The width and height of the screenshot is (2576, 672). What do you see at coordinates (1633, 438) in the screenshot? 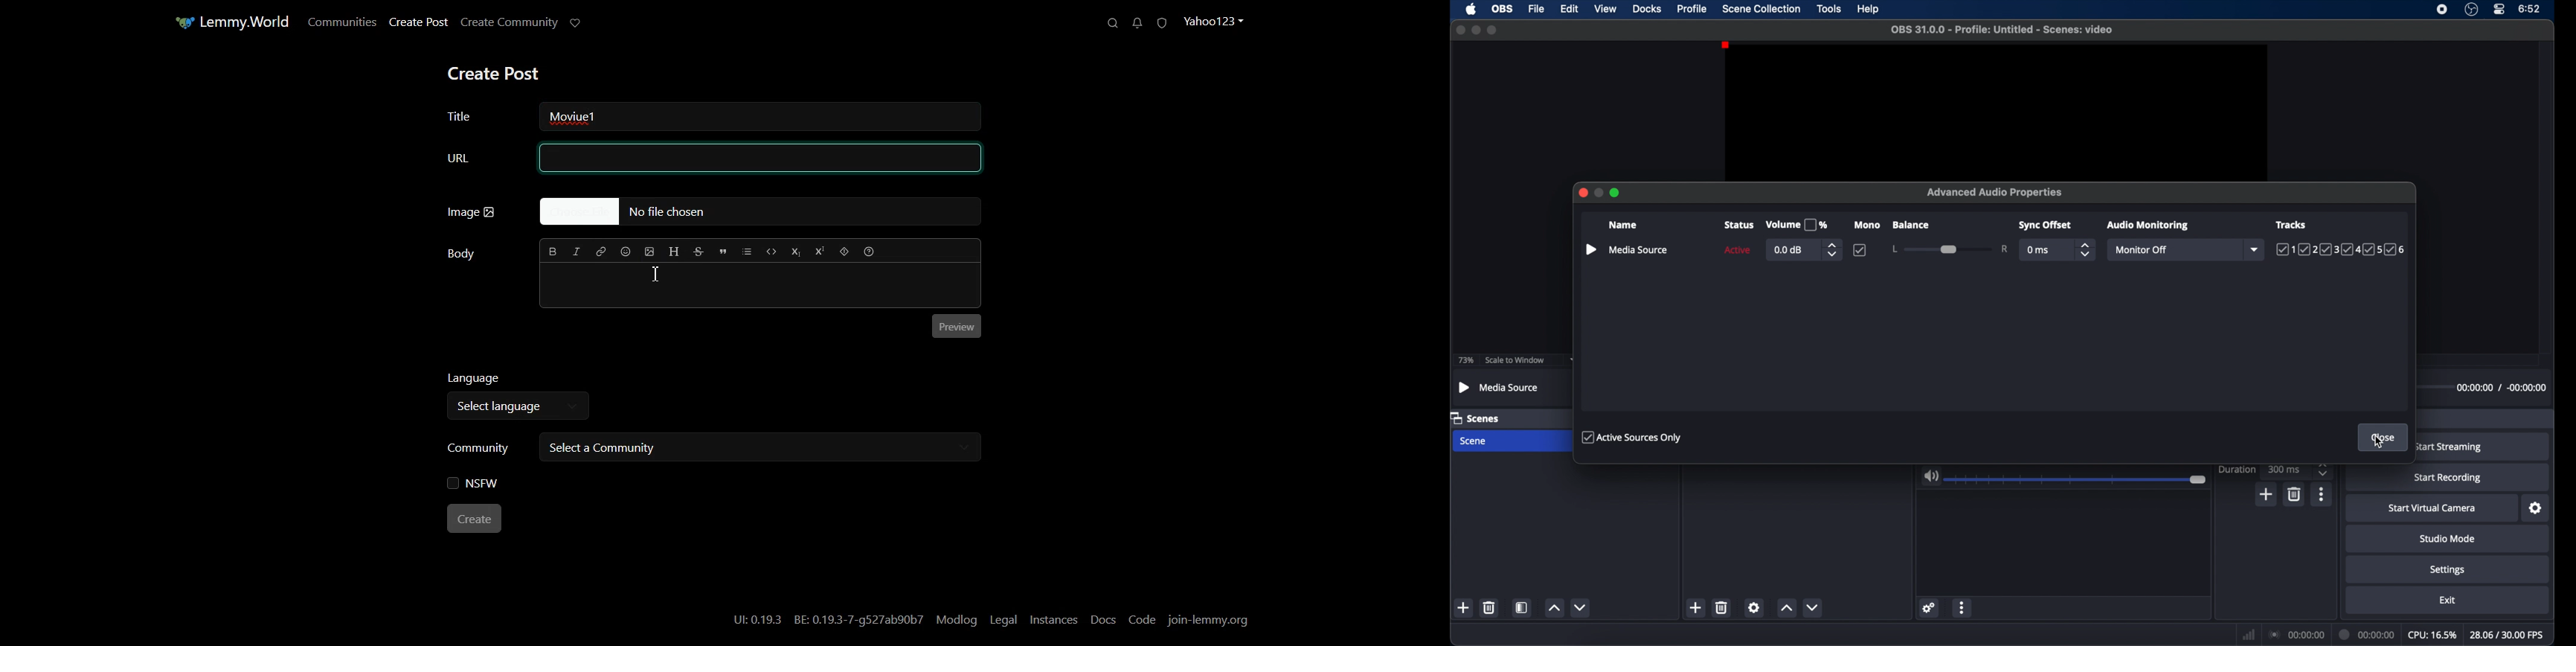
I see `active sources only` at bounding box center [1633, 438].